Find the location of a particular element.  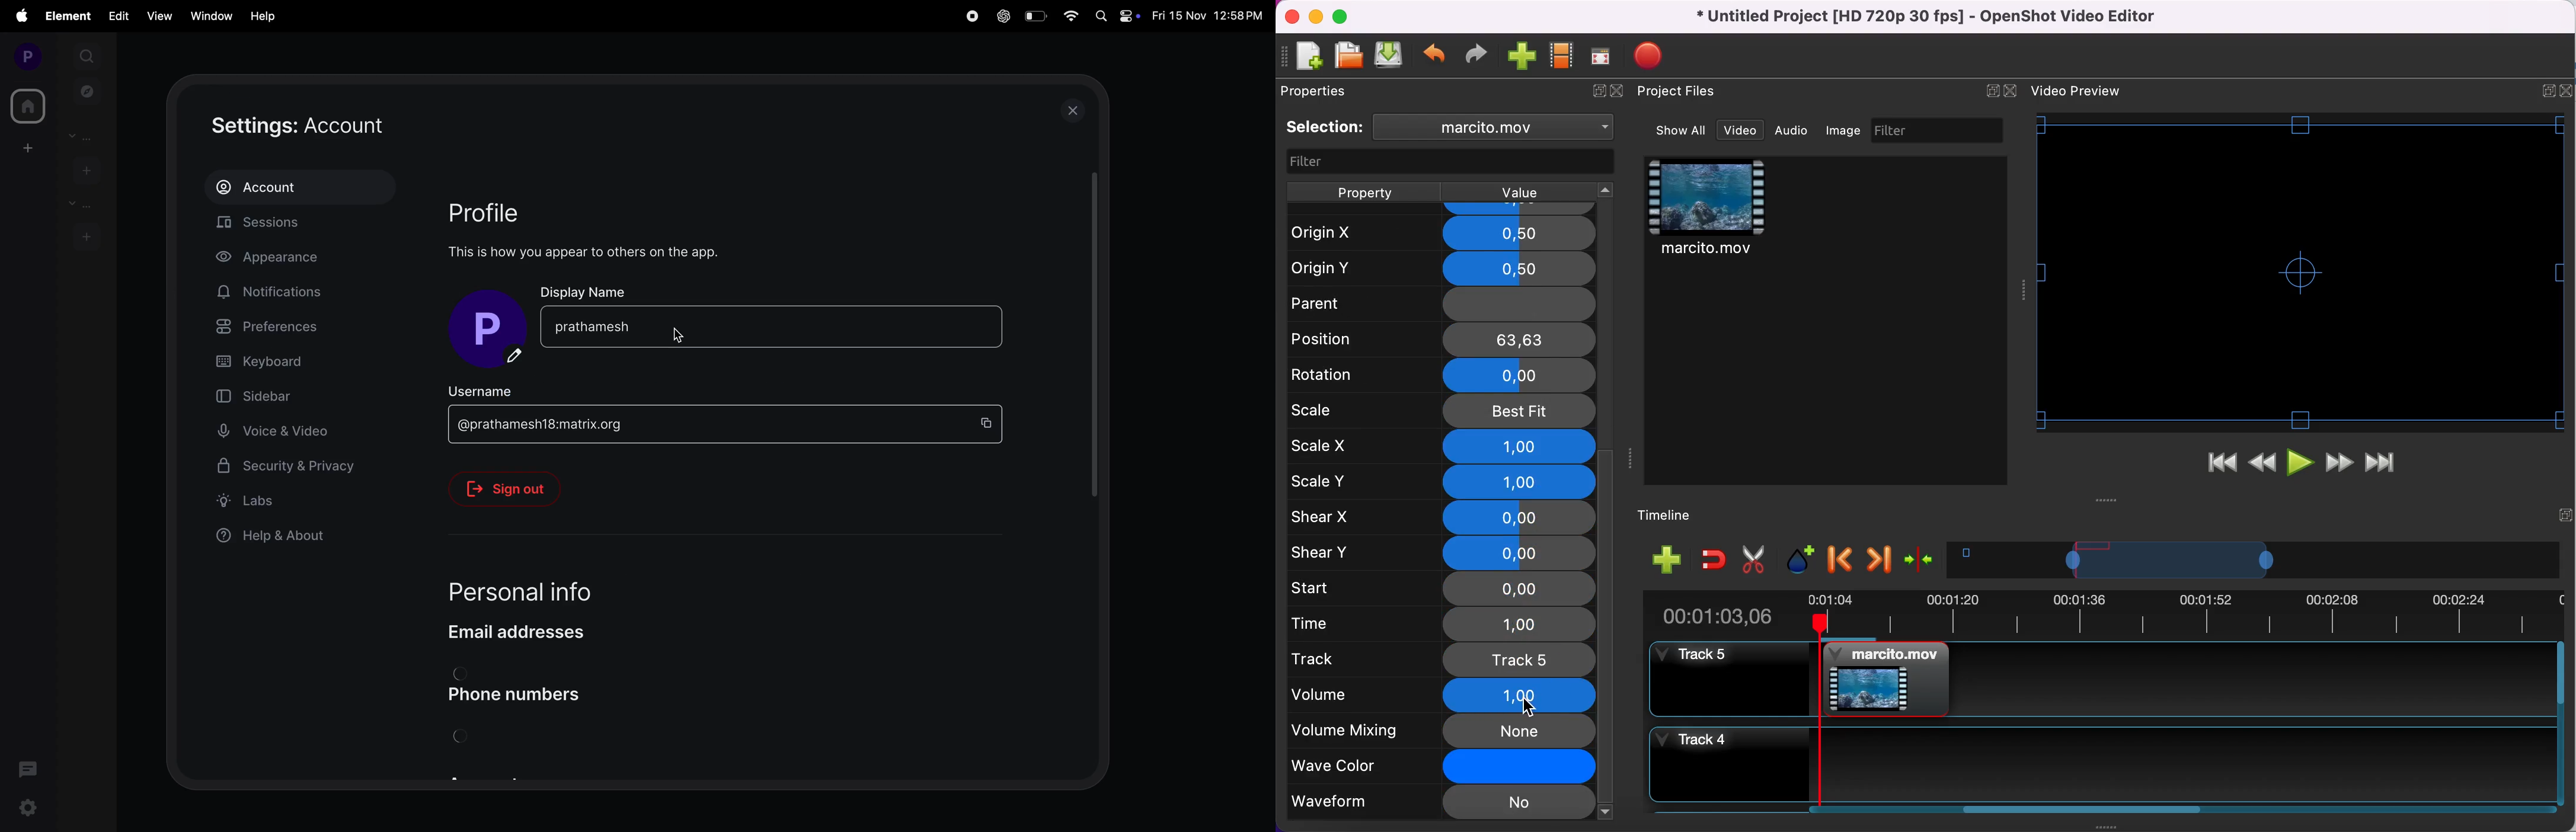

Display name is located at coordinates (586, 291).